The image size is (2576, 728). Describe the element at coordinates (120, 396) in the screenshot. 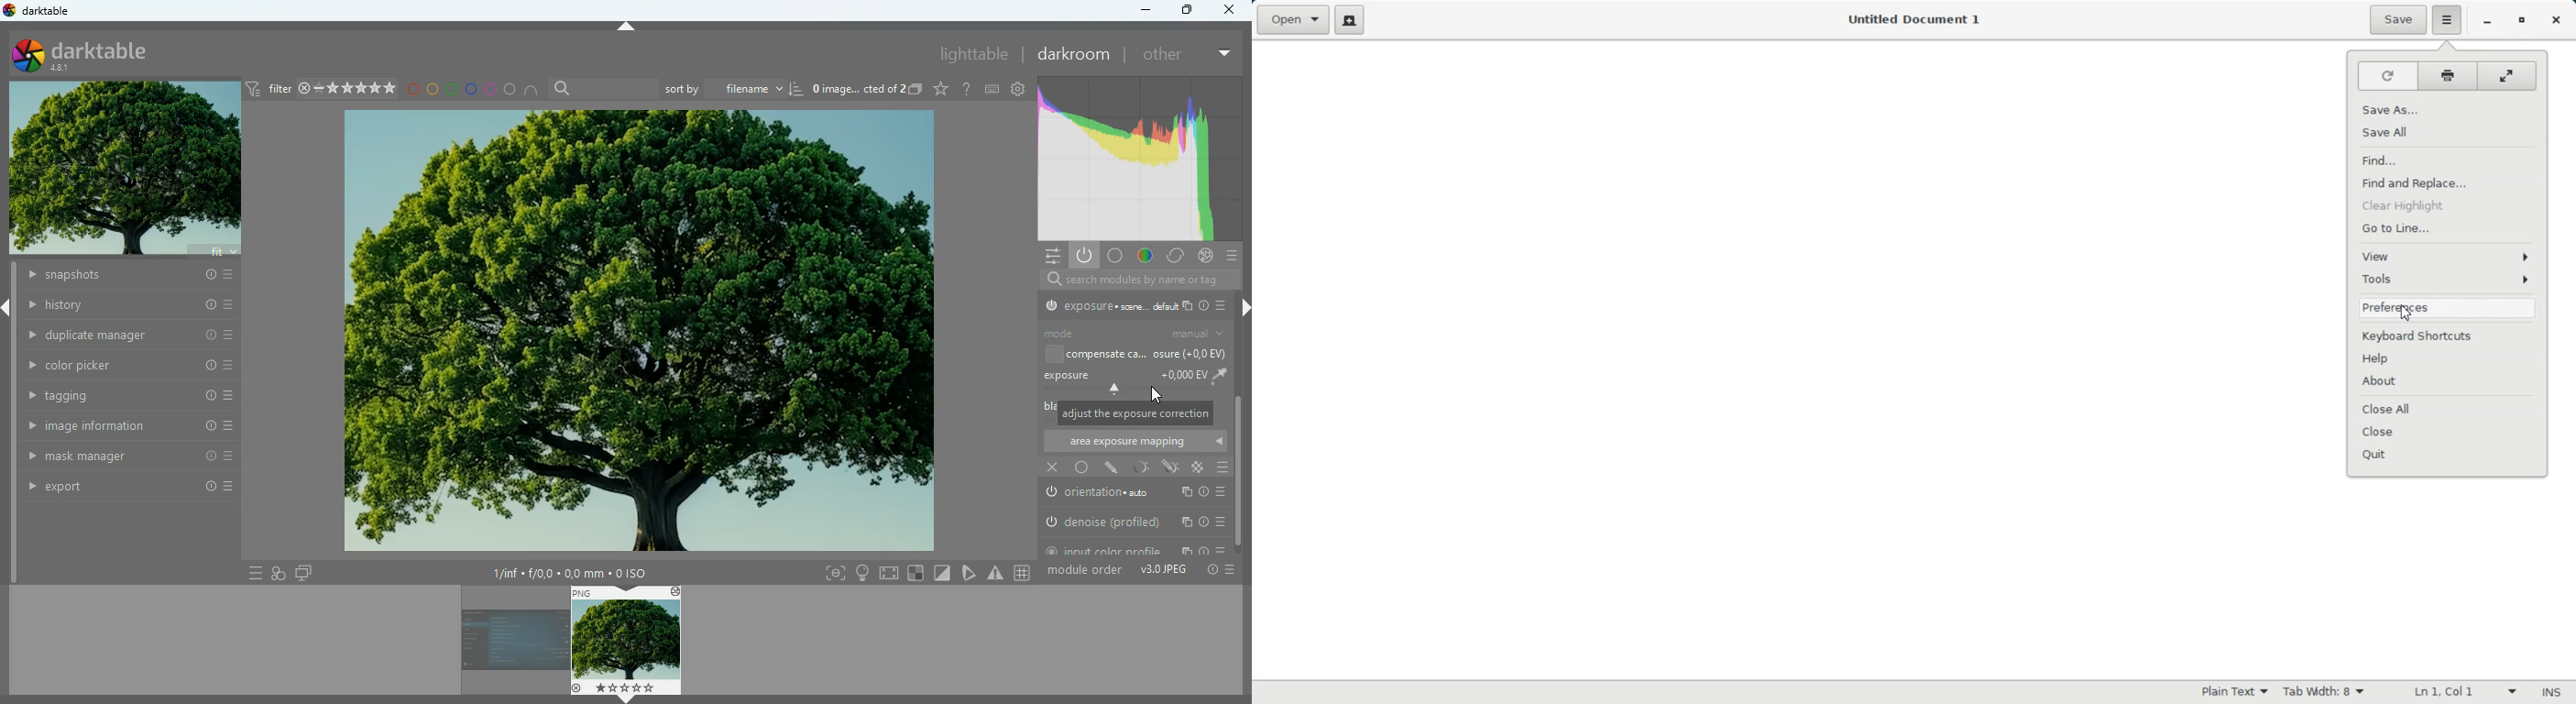

I see `tagging` at that location.